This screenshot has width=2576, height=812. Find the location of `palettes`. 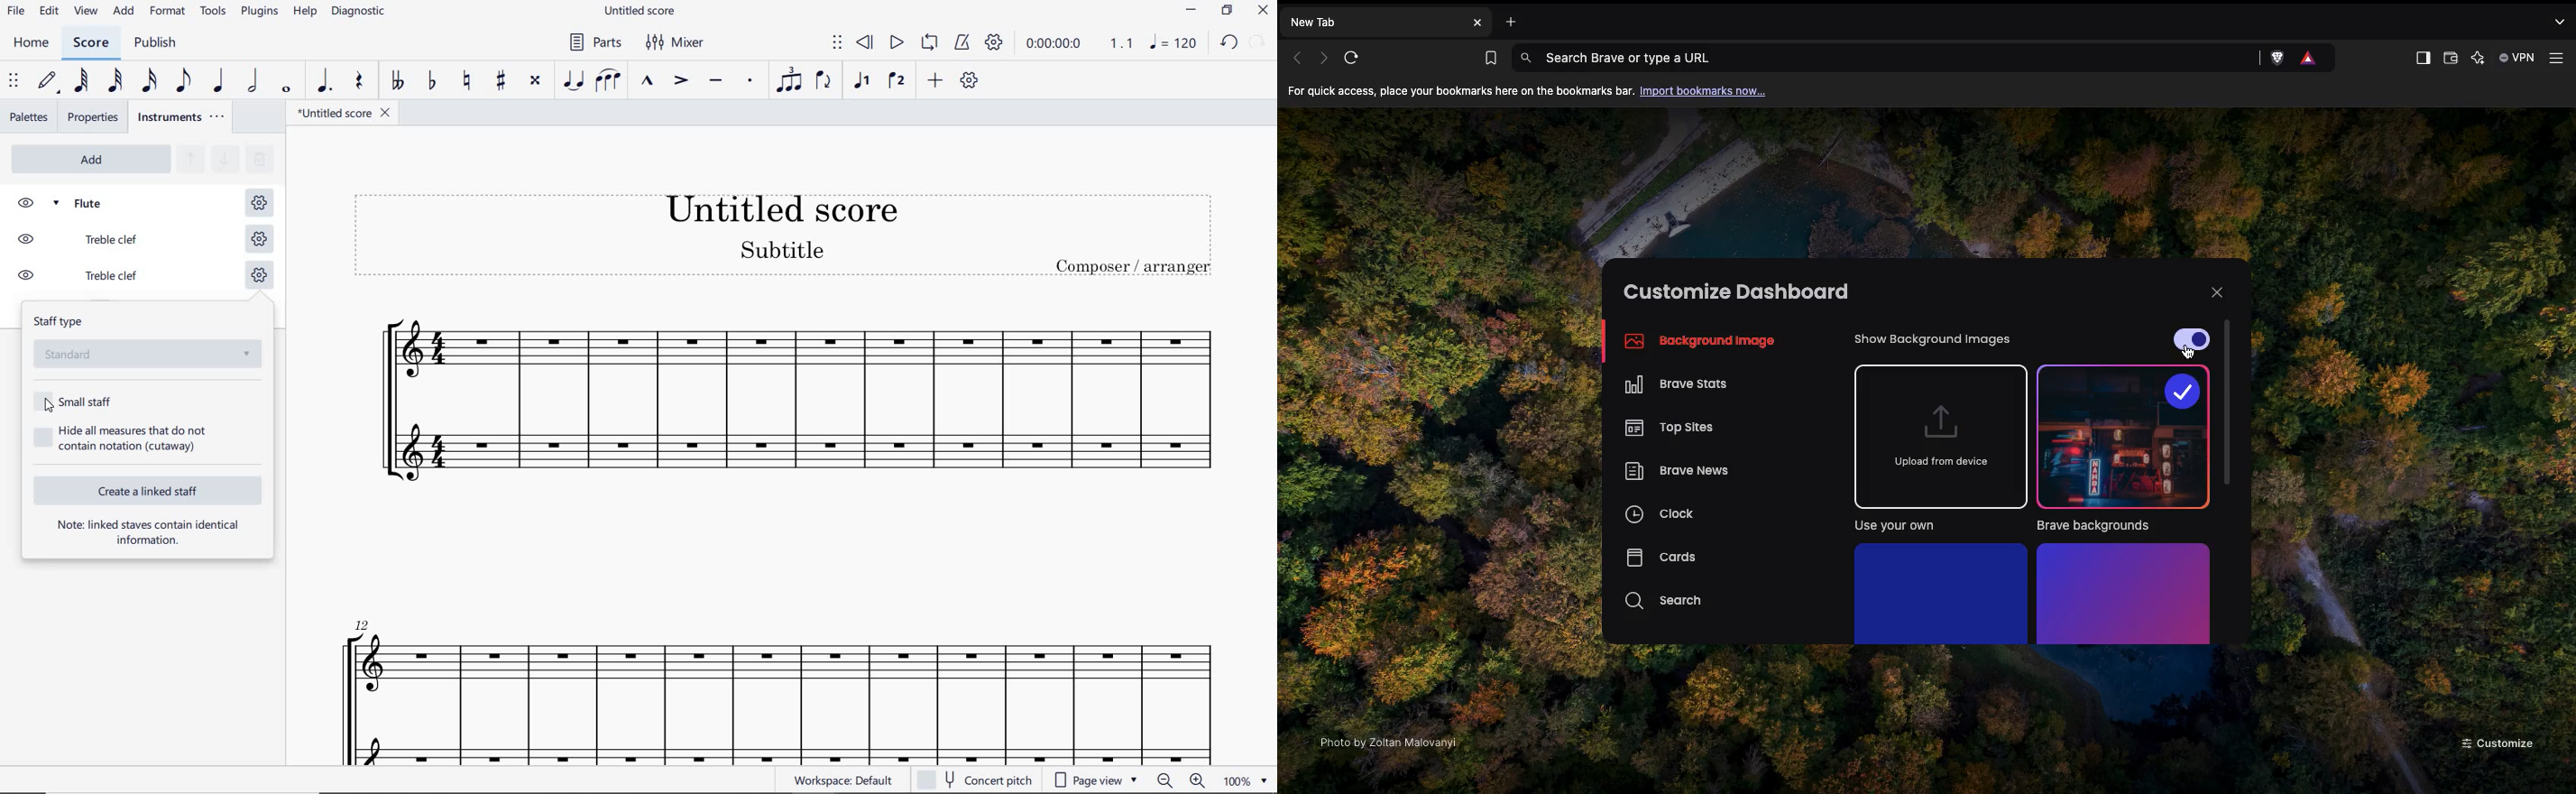

palettes is located at coordinates (29, 119).